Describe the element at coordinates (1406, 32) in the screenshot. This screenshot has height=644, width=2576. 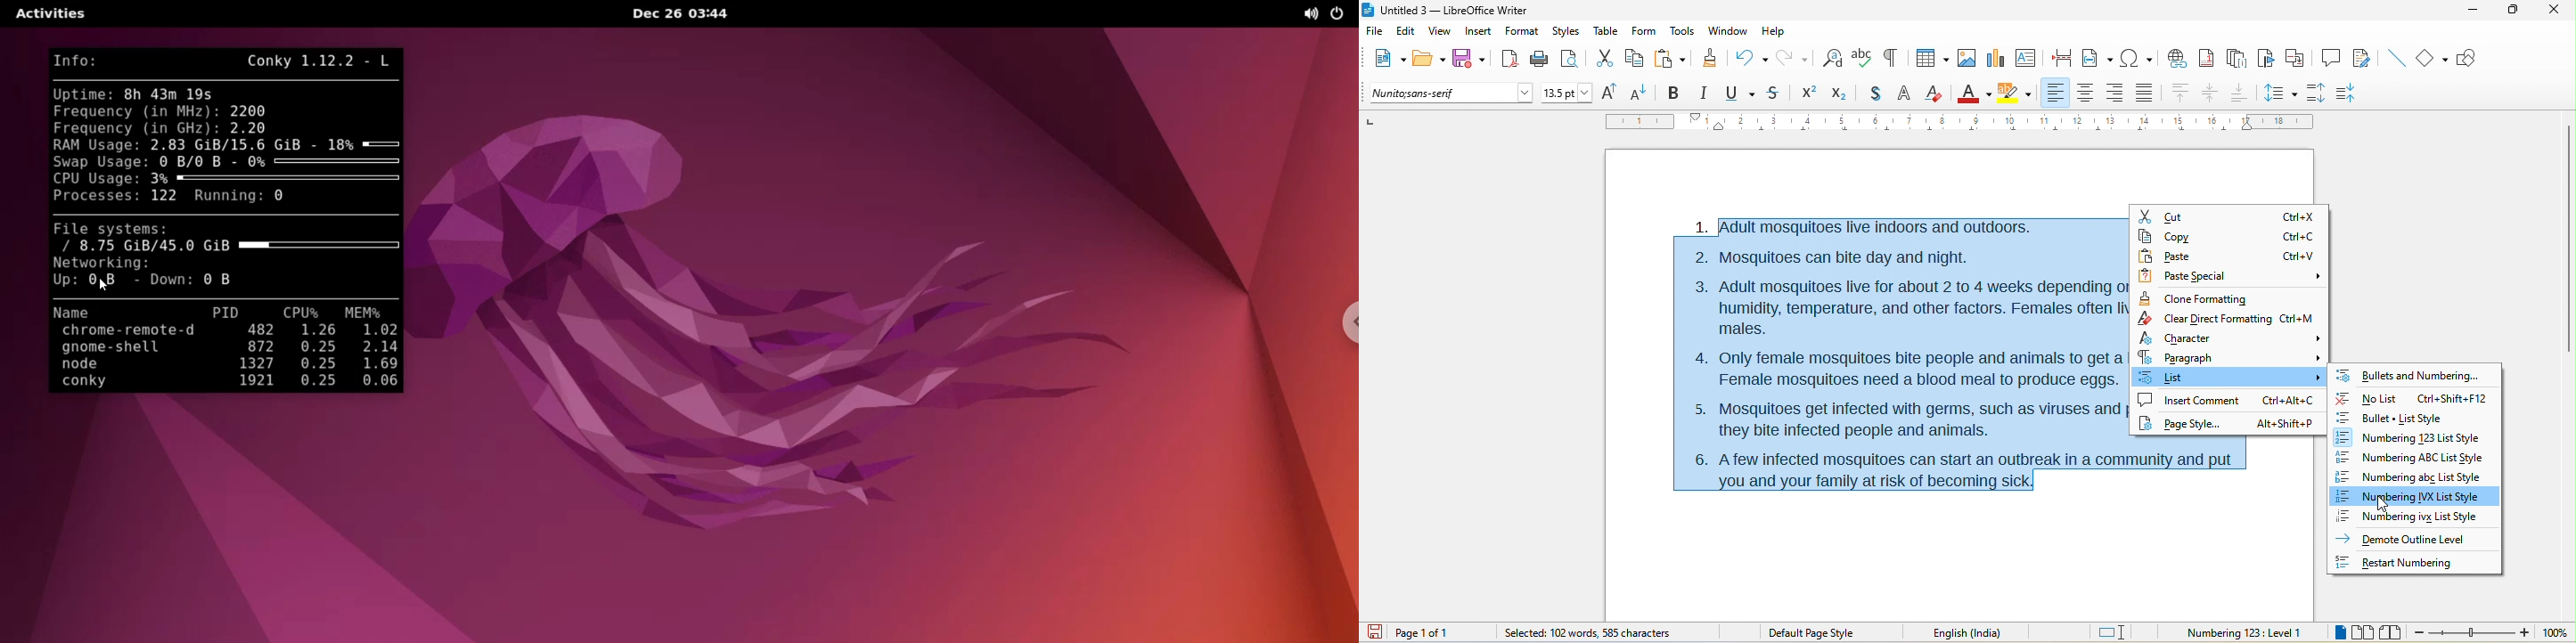
I see `edit` at that location.